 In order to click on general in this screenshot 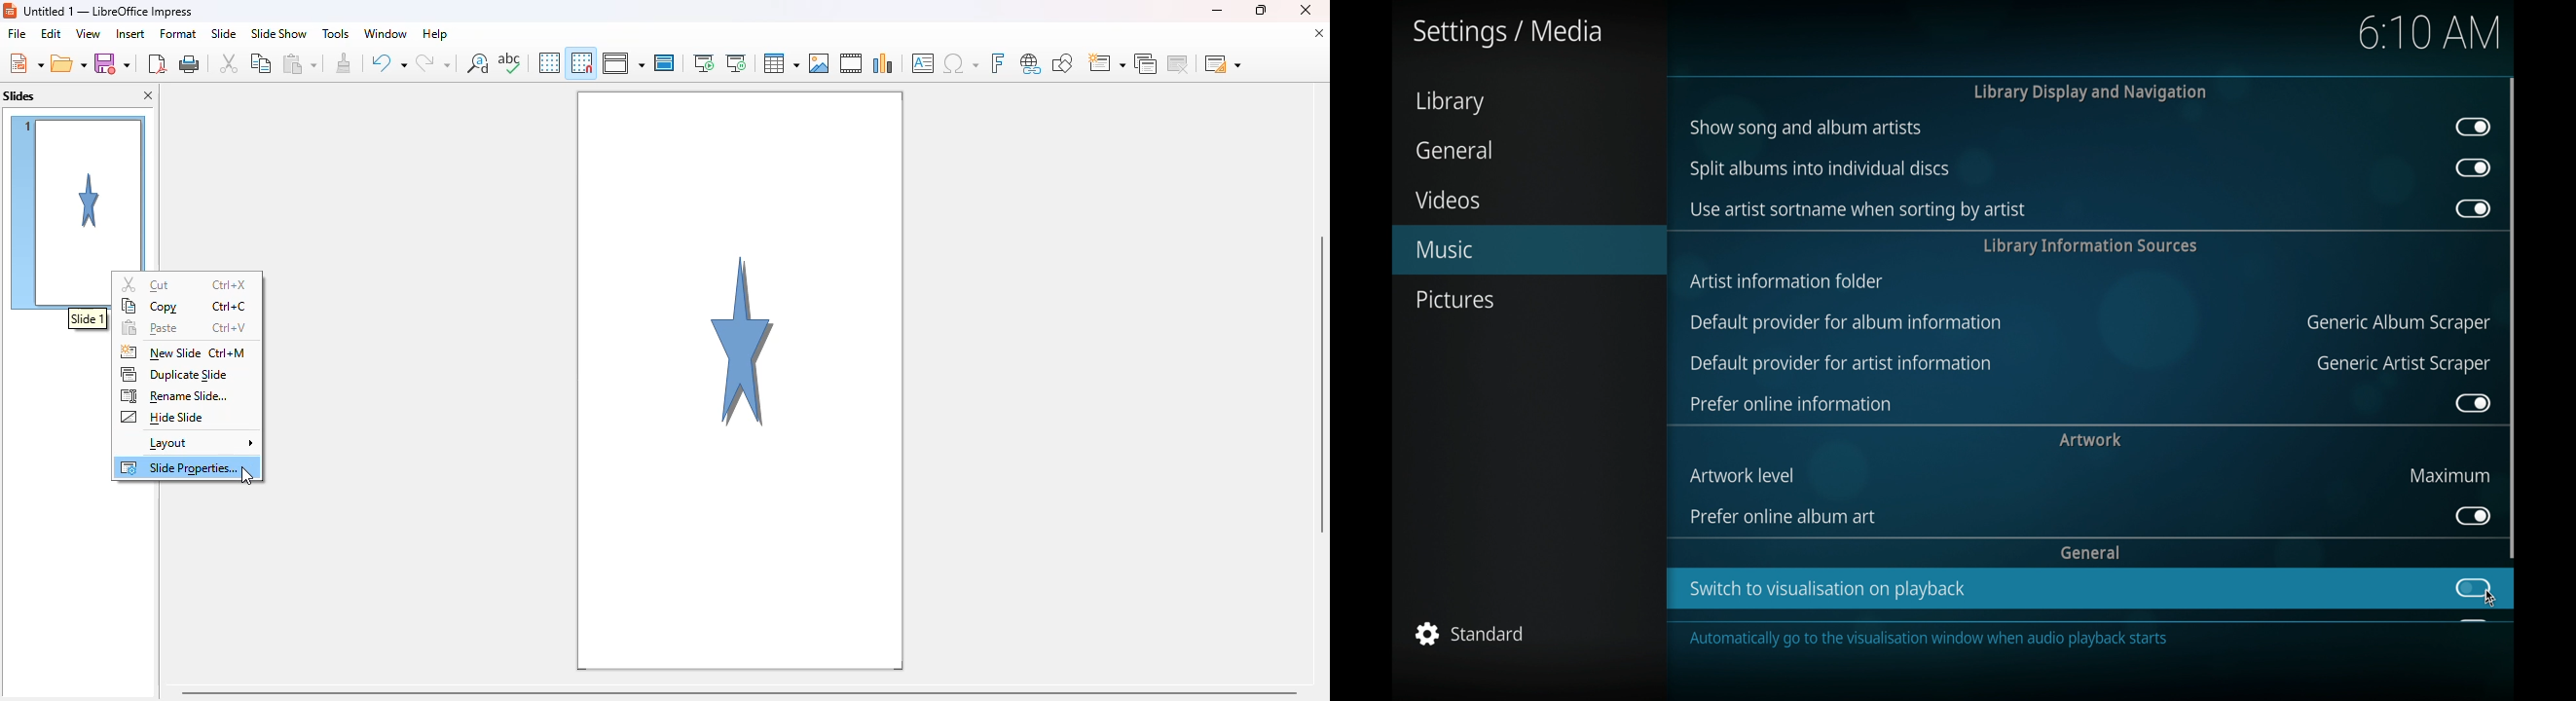, I will do `click(2091, 552)`.